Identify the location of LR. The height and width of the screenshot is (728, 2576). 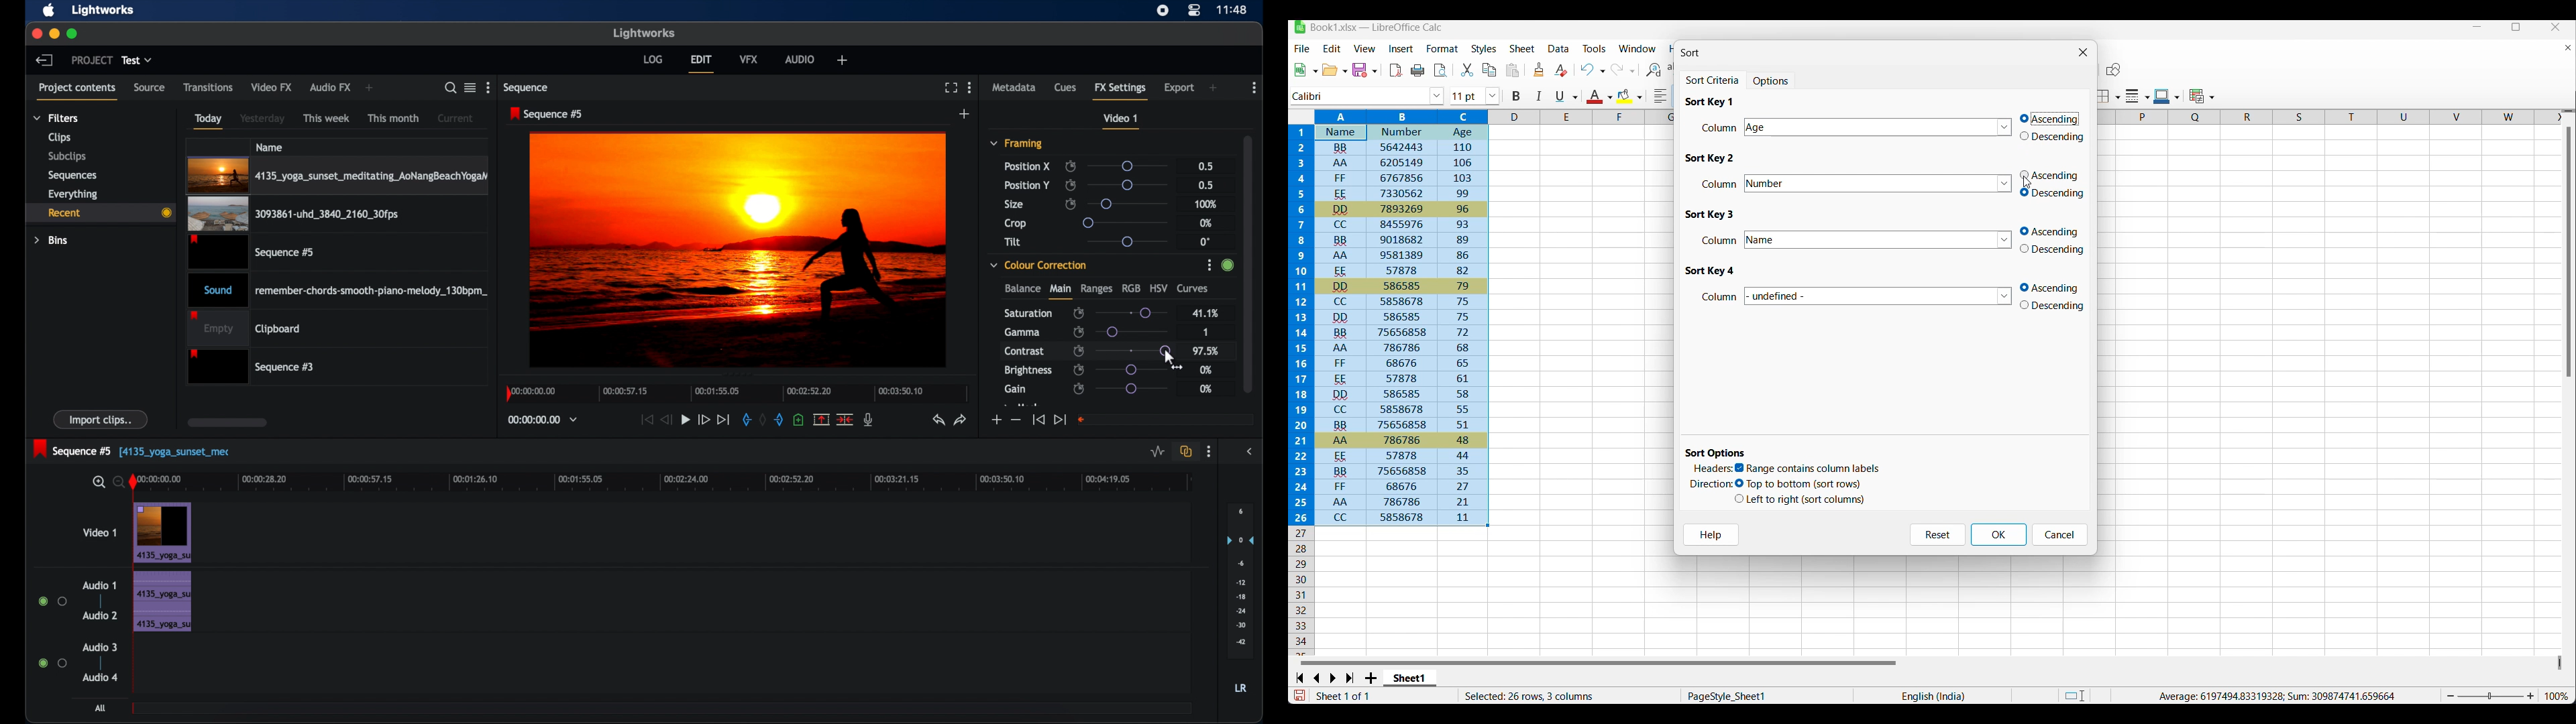
(1240, 688).